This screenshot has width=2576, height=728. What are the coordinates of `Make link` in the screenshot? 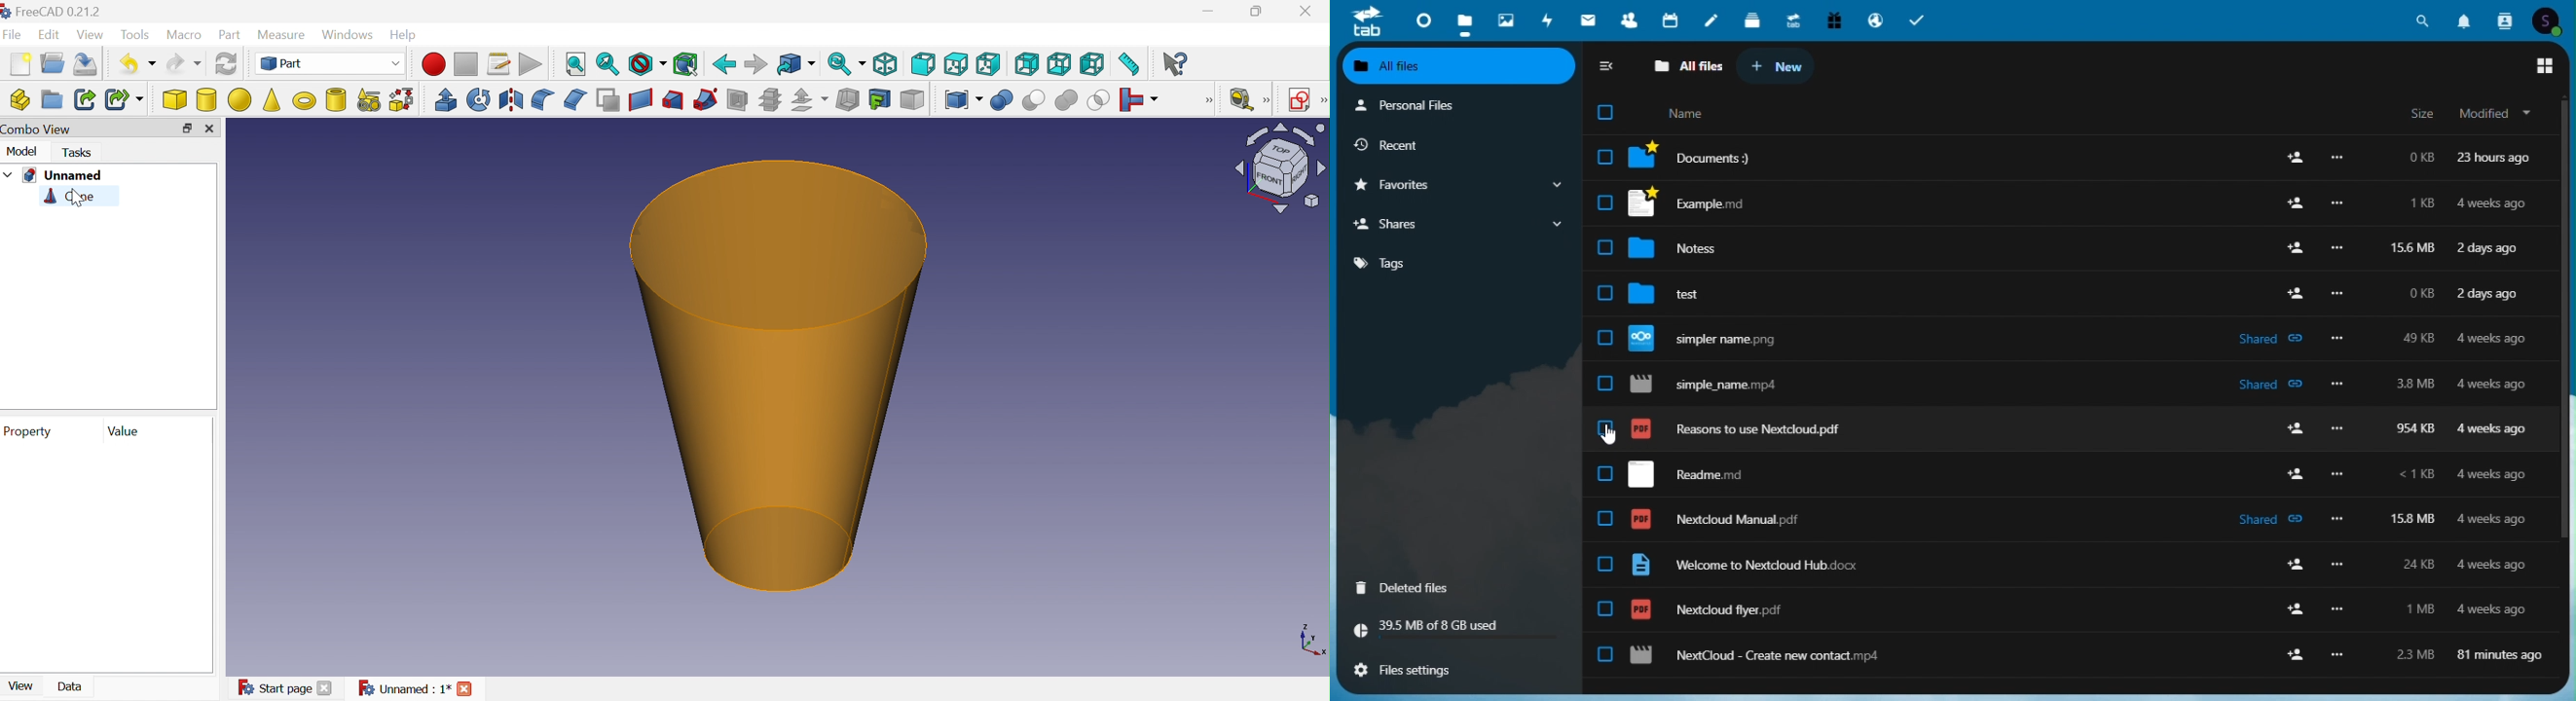 It's located at (84, 99).